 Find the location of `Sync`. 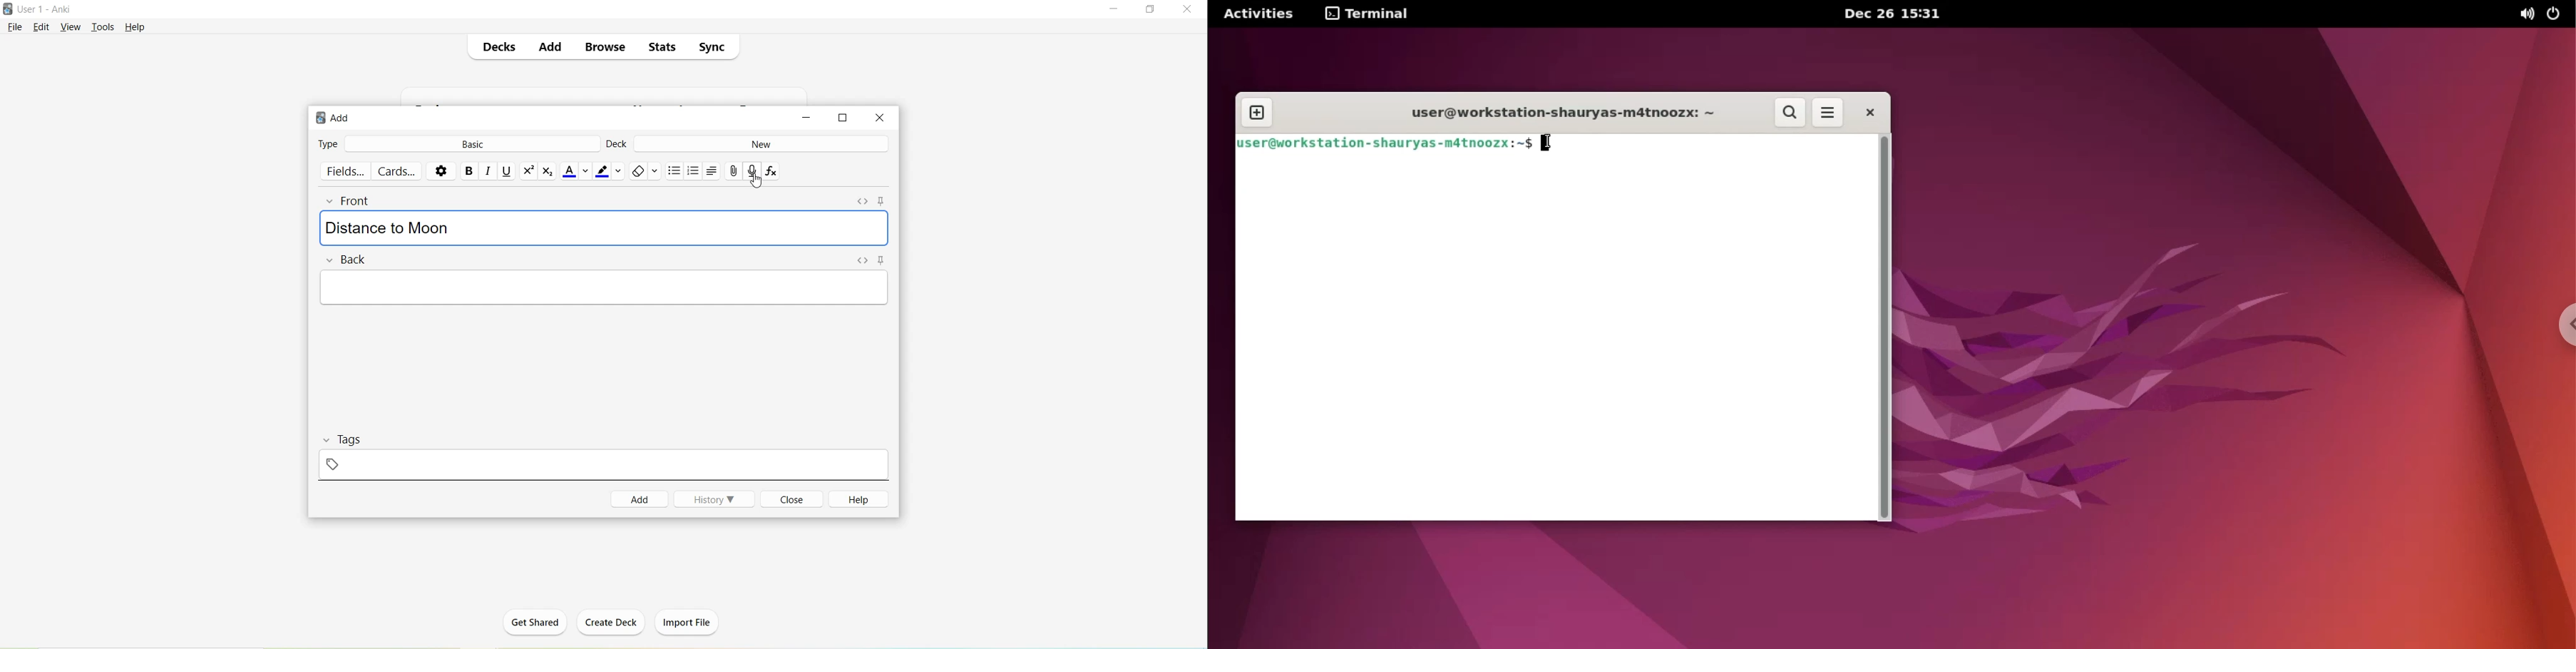

Sync is located at coordinates (711, 45).